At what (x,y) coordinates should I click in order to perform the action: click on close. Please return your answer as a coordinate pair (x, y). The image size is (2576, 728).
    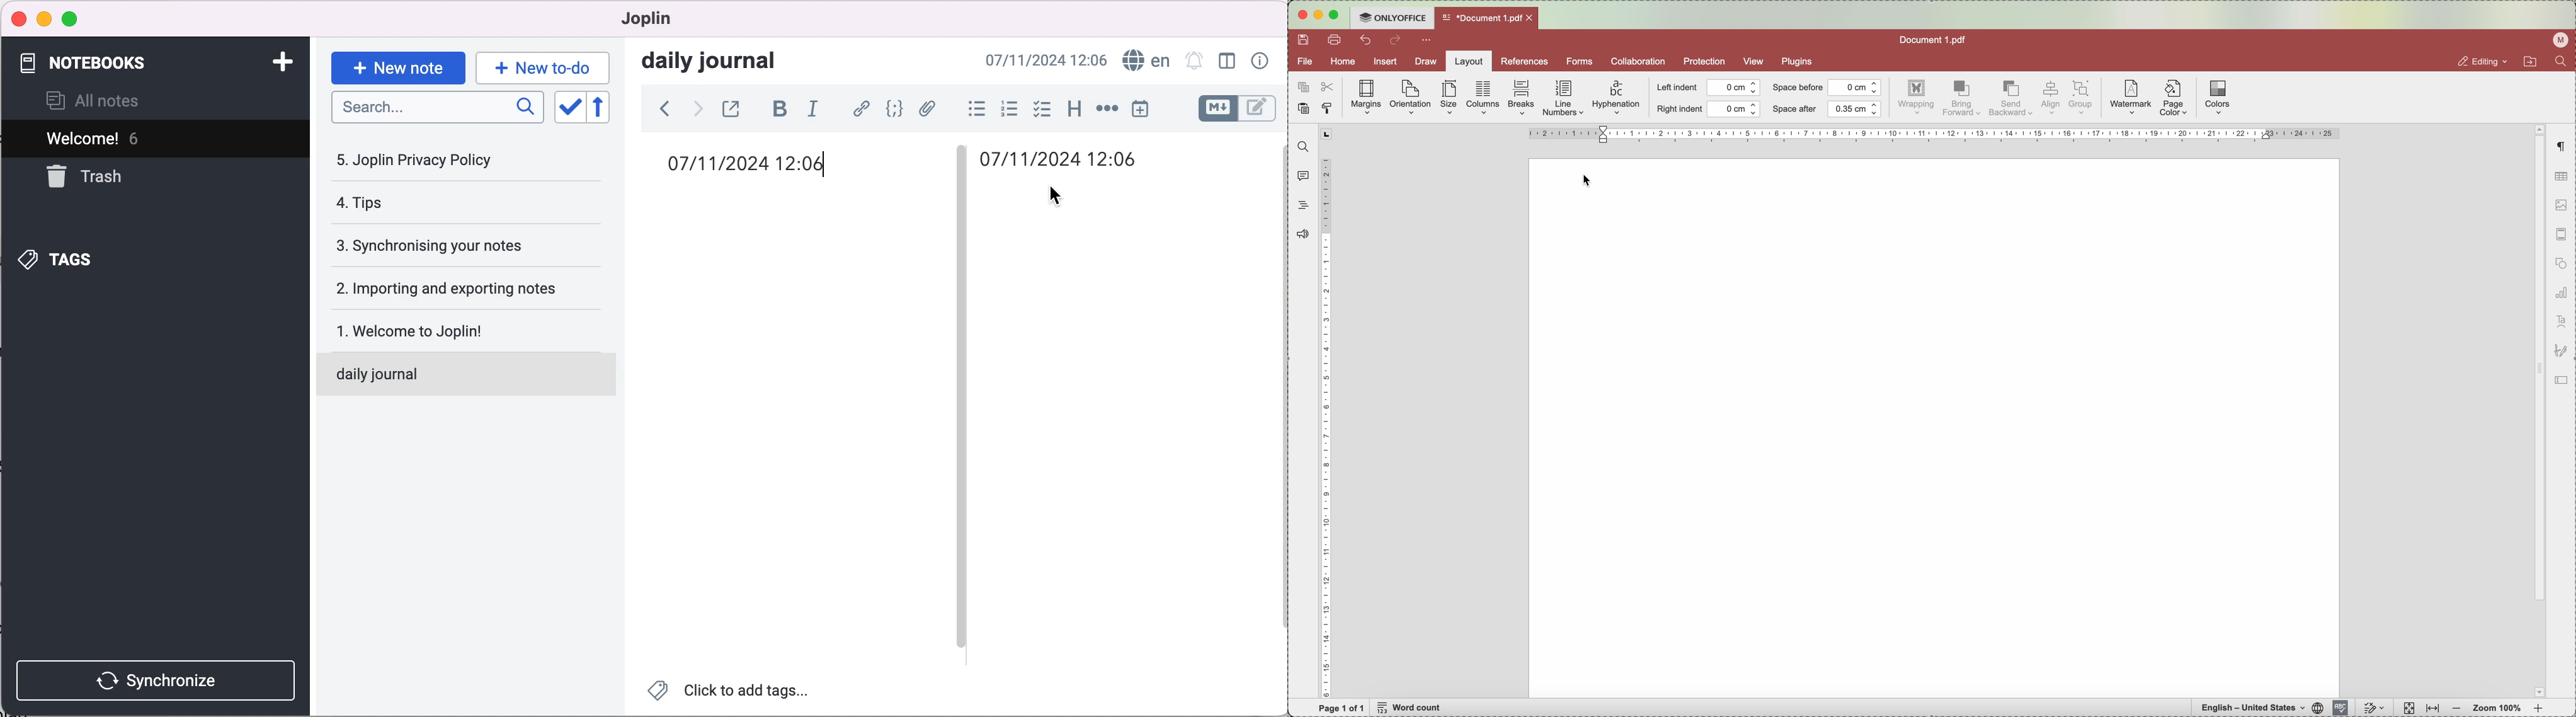
    Looking at the image, I should click on (17, 20).